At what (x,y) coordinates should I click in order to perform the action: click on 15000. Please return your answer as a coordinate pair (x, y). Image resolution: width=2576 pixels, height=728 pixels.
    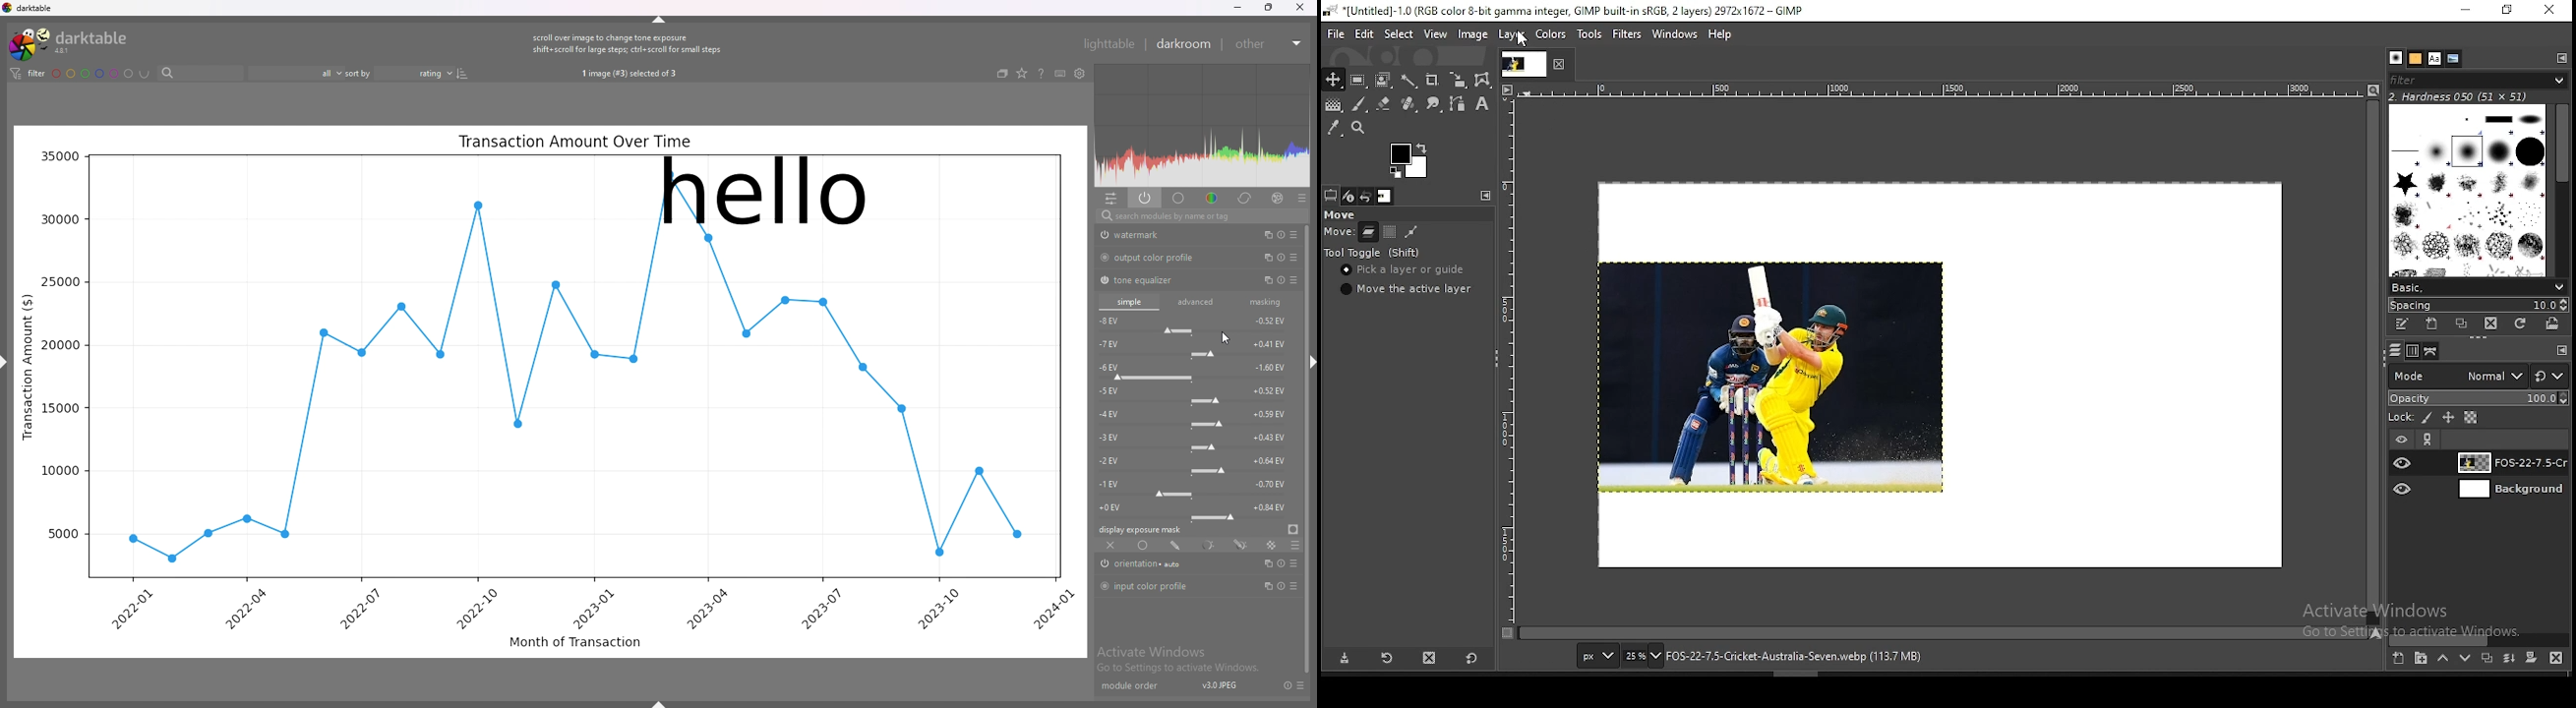
    Looking at the image, I should click on (60, 409).